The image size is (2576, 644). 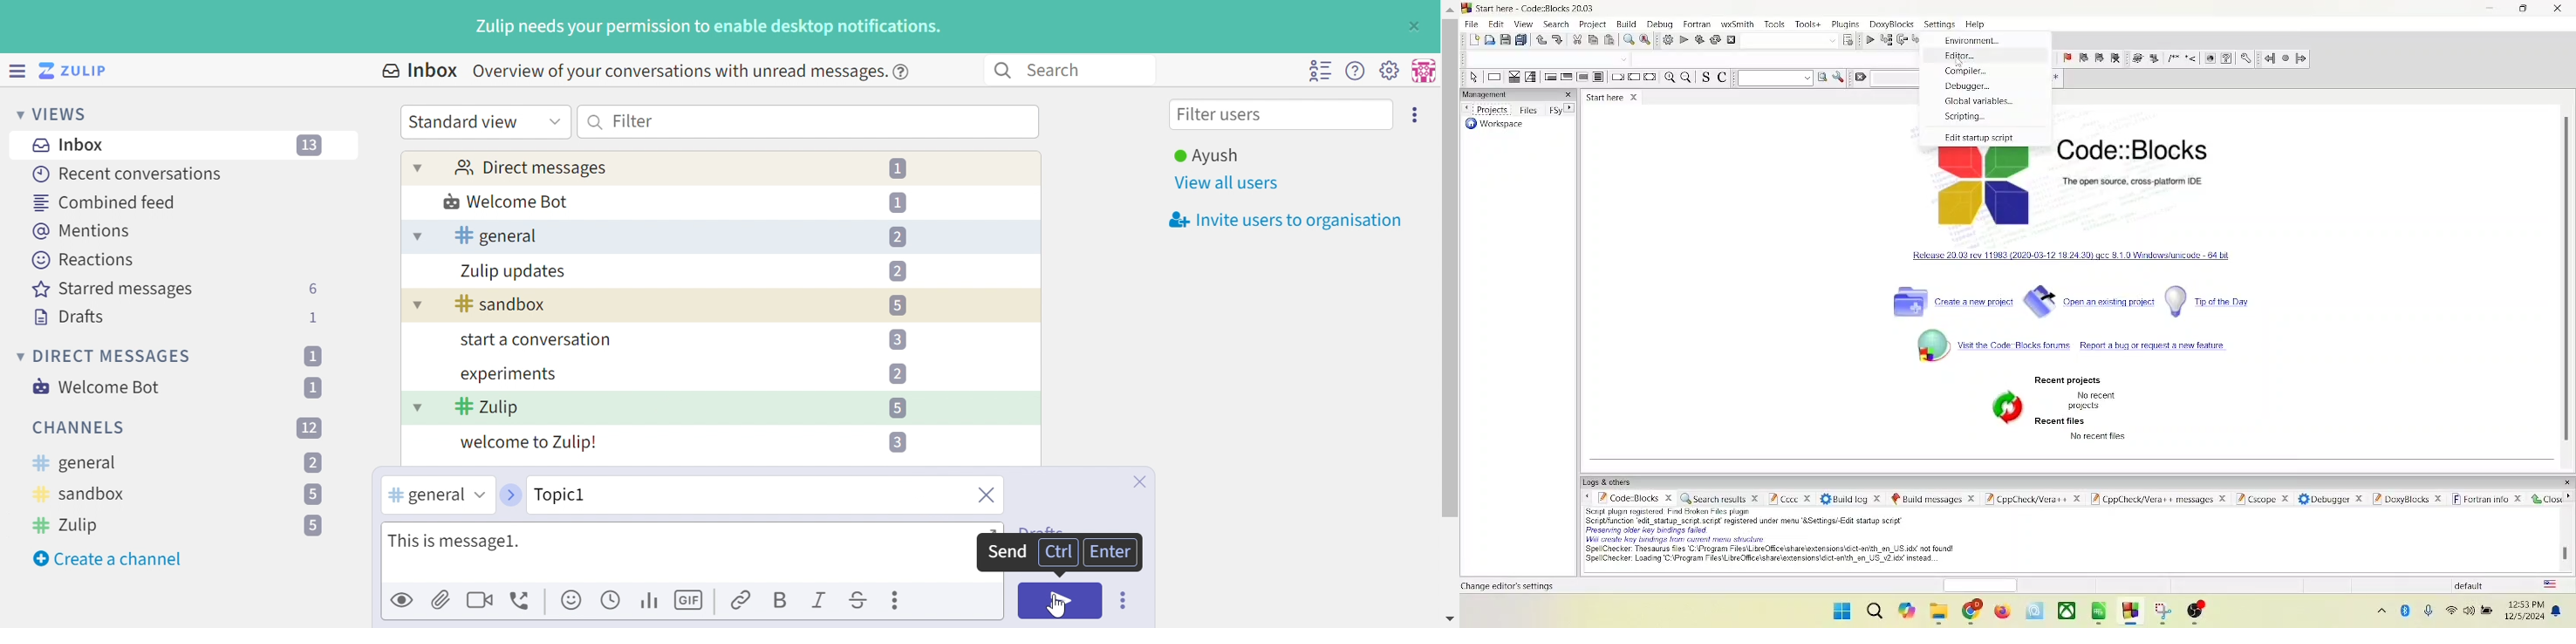 What do you see at coordinates (2227, 58) in the screenshot?
I see `help` at bounding box center [2227, 58].